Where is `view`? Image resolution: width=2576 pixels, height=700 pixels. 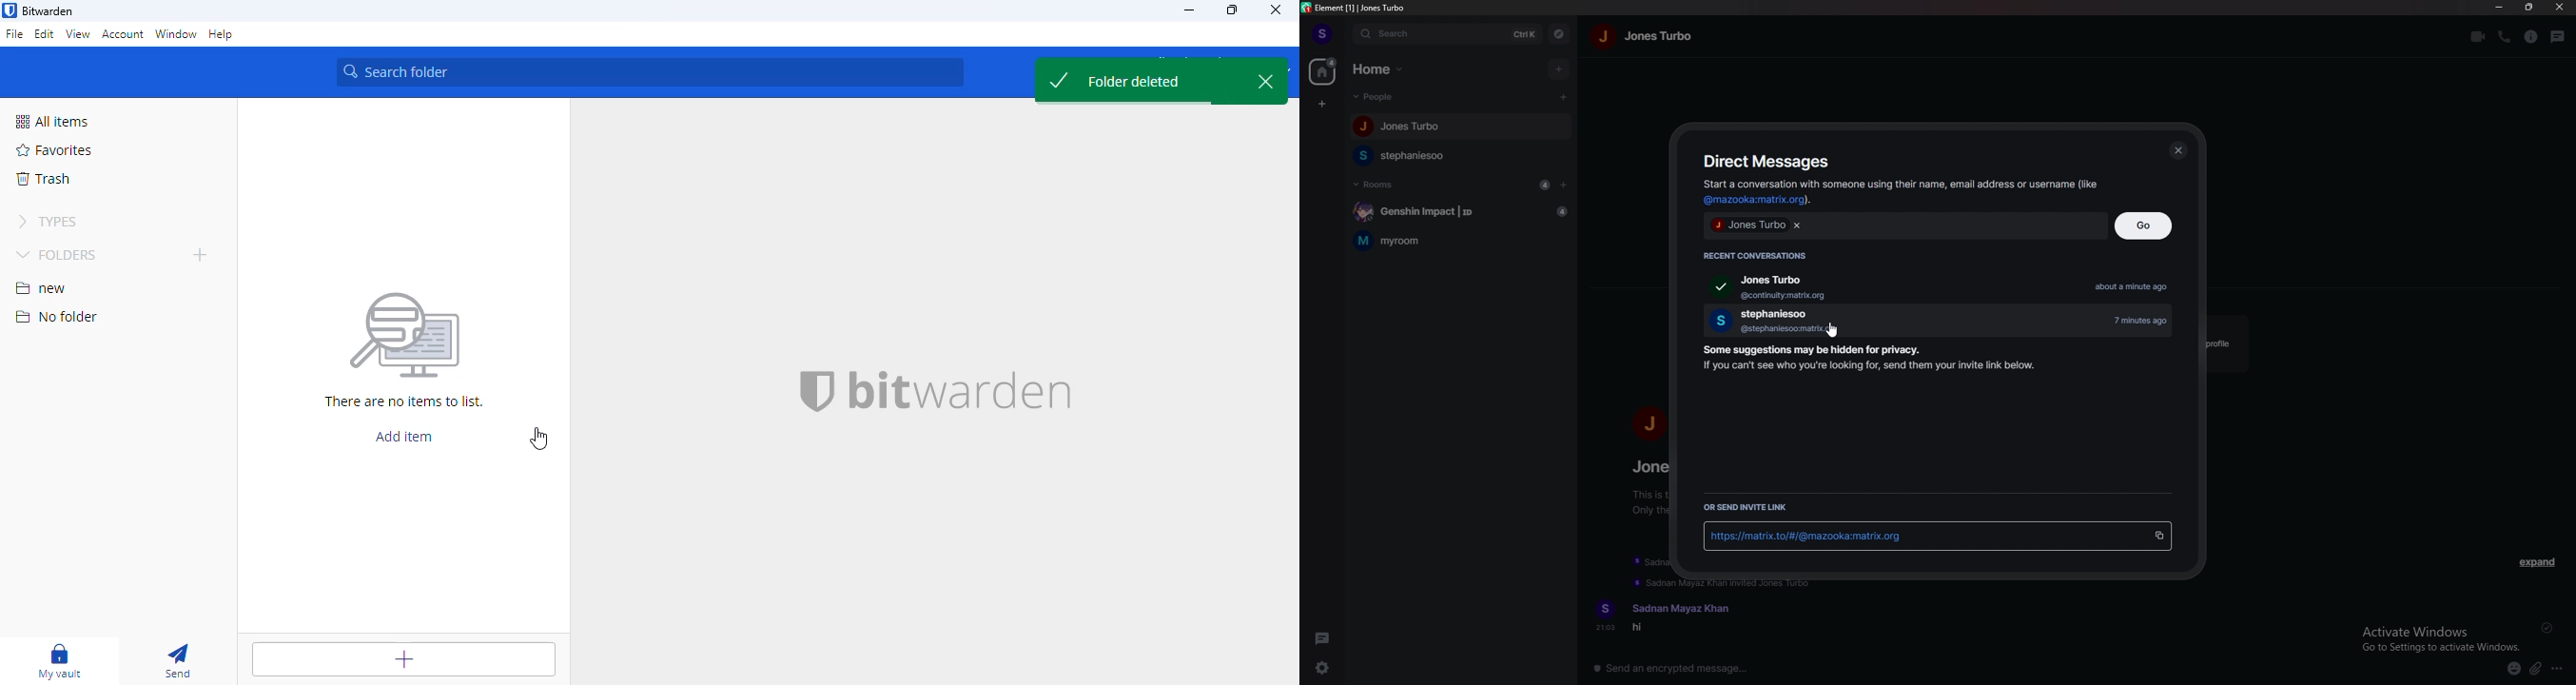
view is located at coordinates (78, 34).